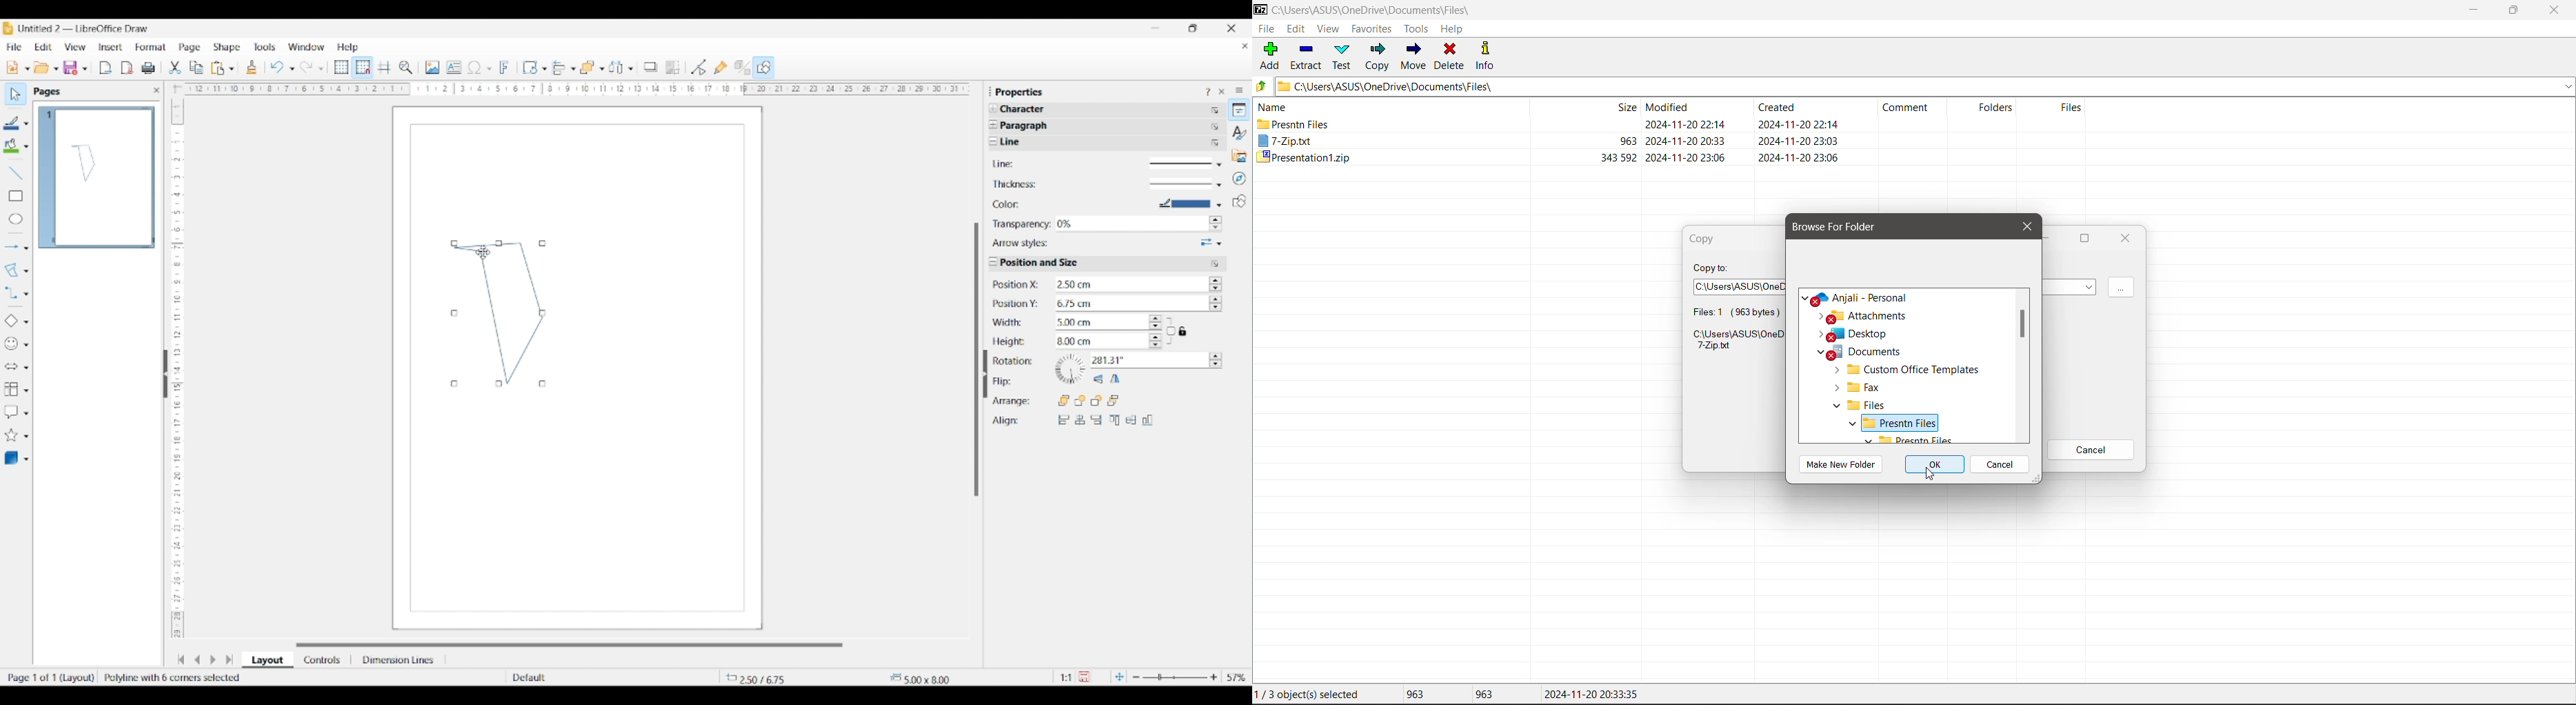 The width and height of the screenshot is (2576, 728). What do you see at coordinates (489, 69) in the screenshot?
I see `Special character options` at bounding box center [489, 69].